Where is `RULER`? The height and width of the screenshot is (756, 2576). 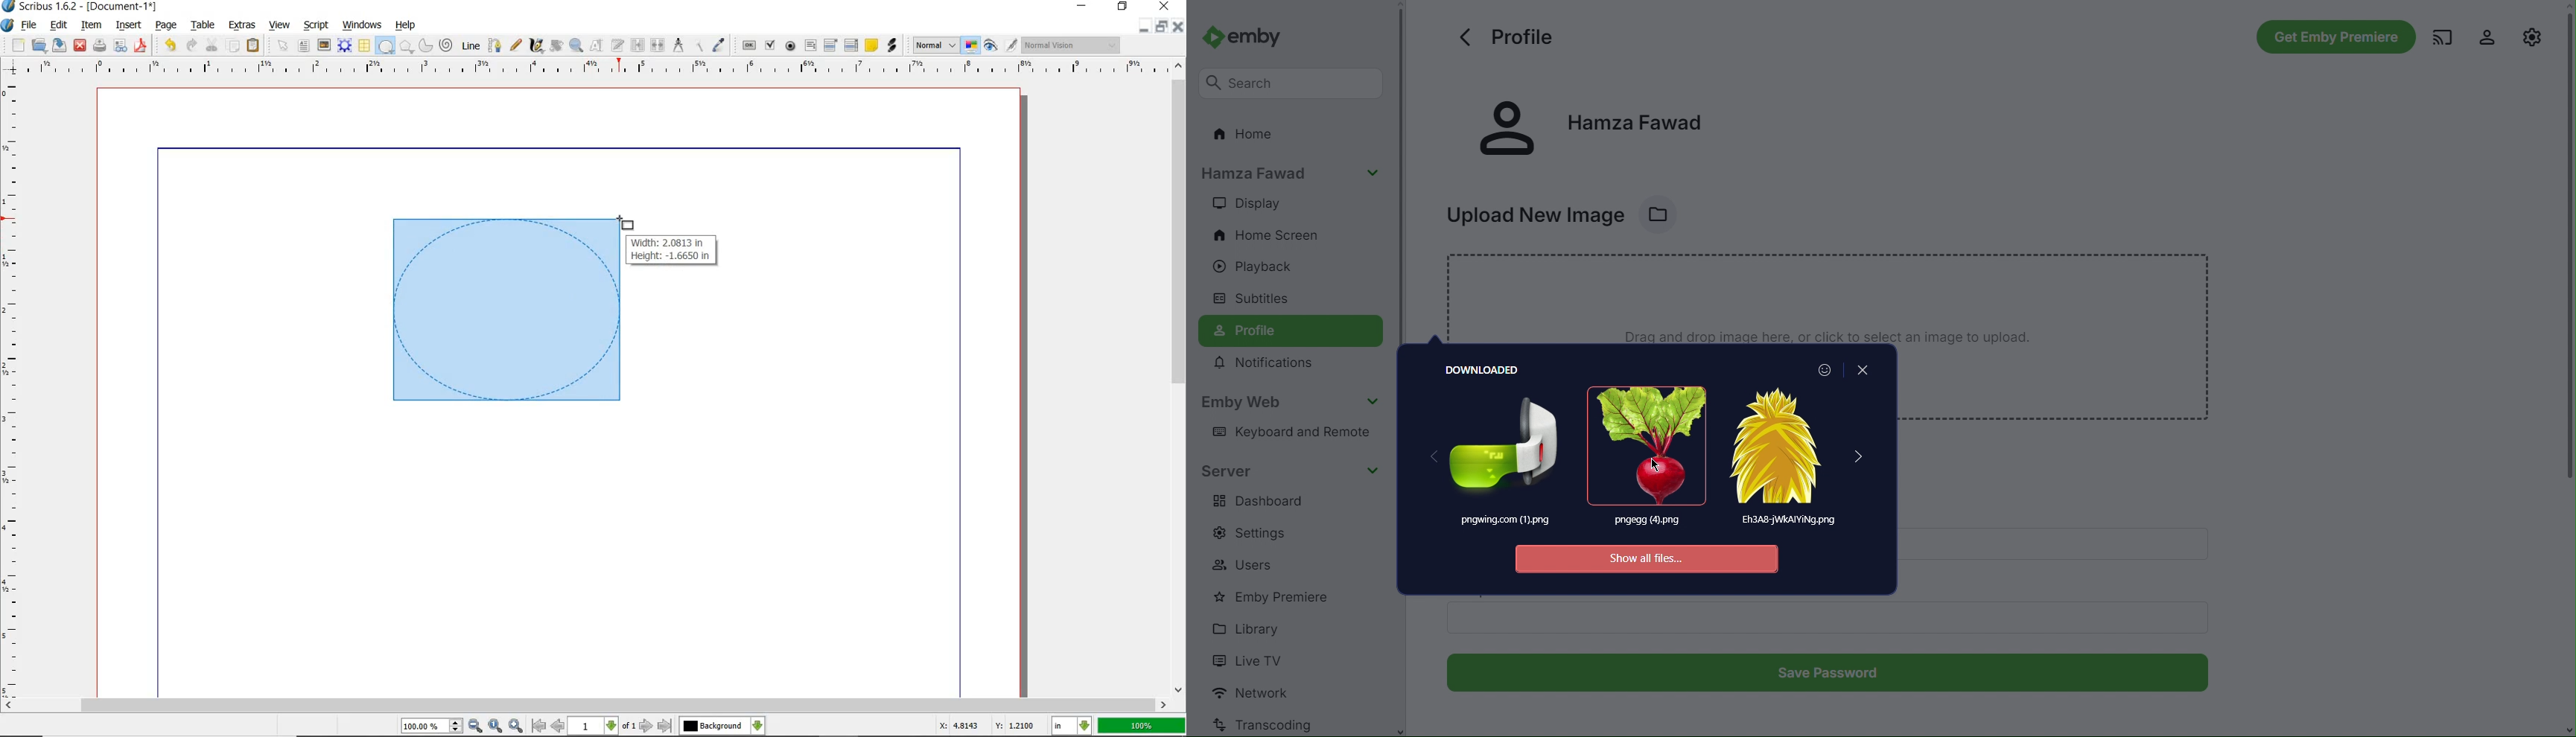
RULER is located at coordinates (12, 391).